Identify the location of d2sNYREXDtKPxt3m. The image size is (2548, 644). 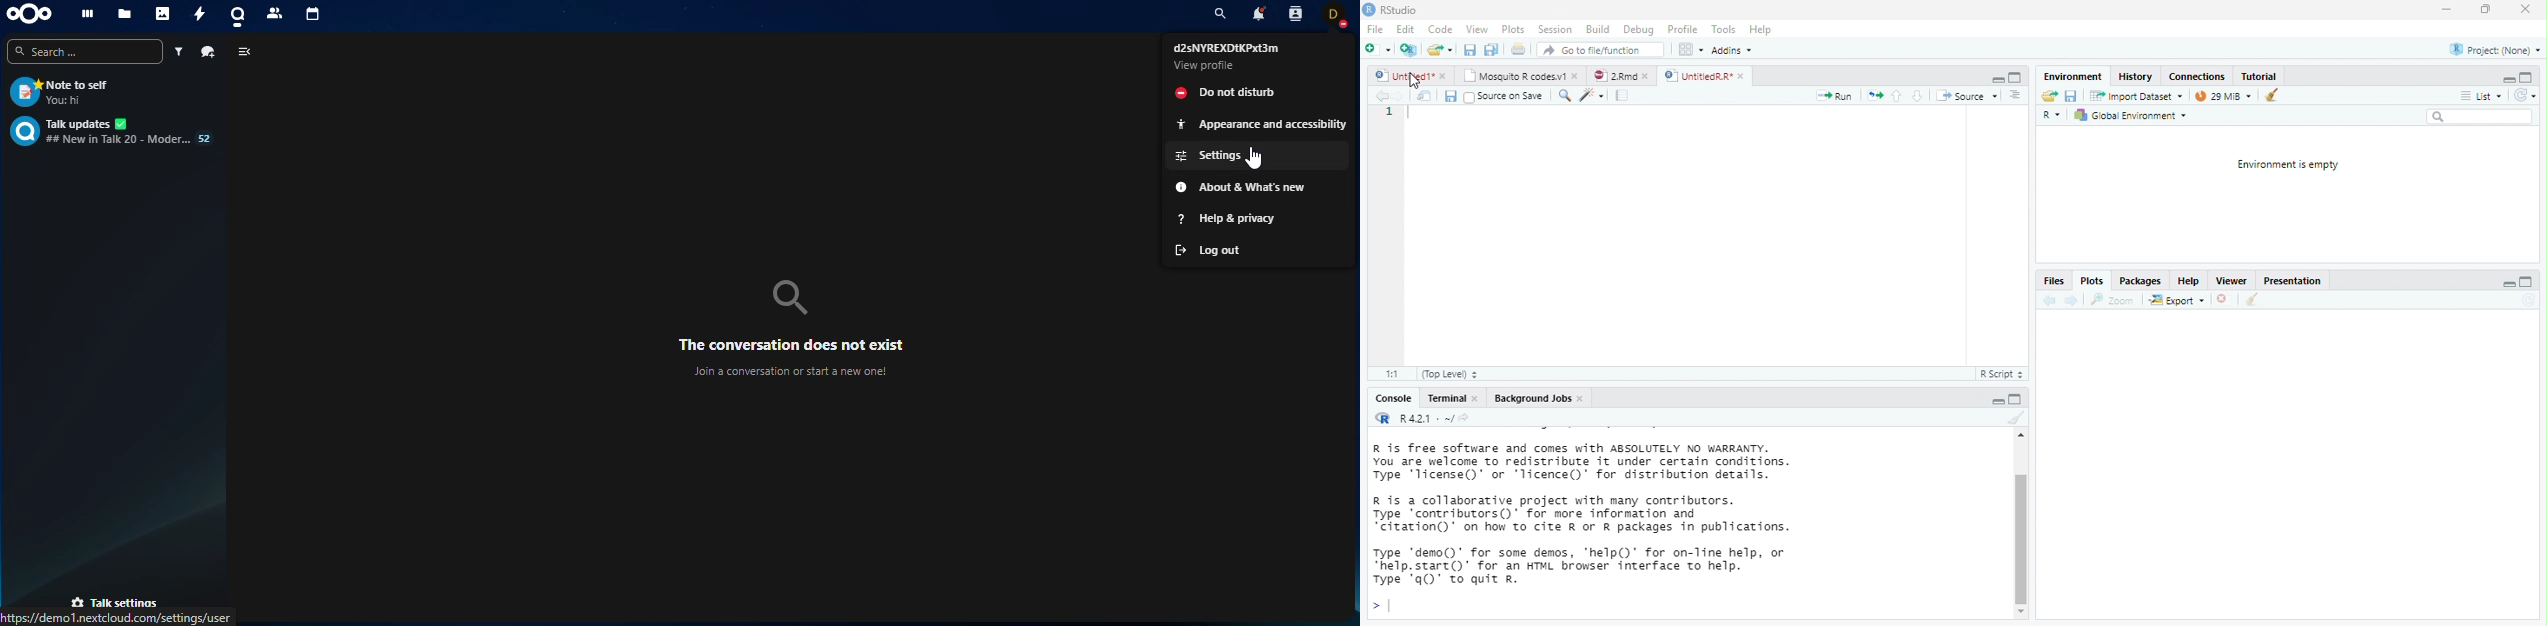
(1226, 48).